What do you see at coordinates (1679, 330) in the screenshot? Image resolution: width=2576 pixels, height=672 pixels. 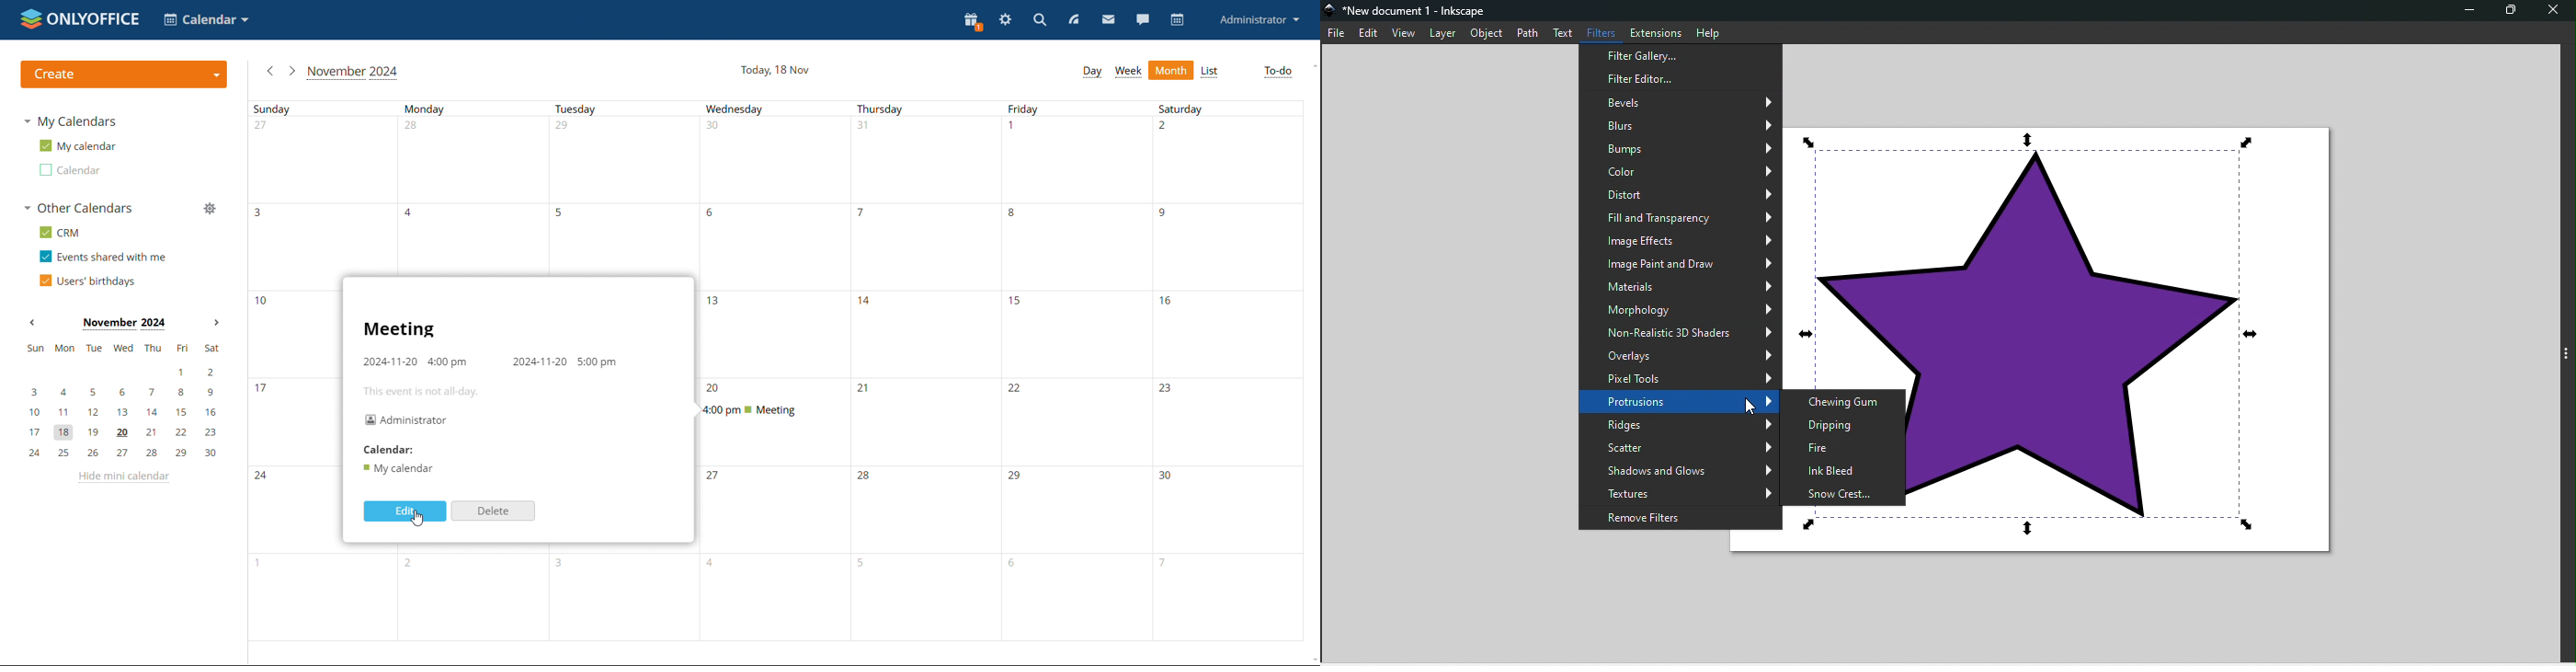 I see `Non-realistic 3D Shades` at bounding box center [1679, 330].